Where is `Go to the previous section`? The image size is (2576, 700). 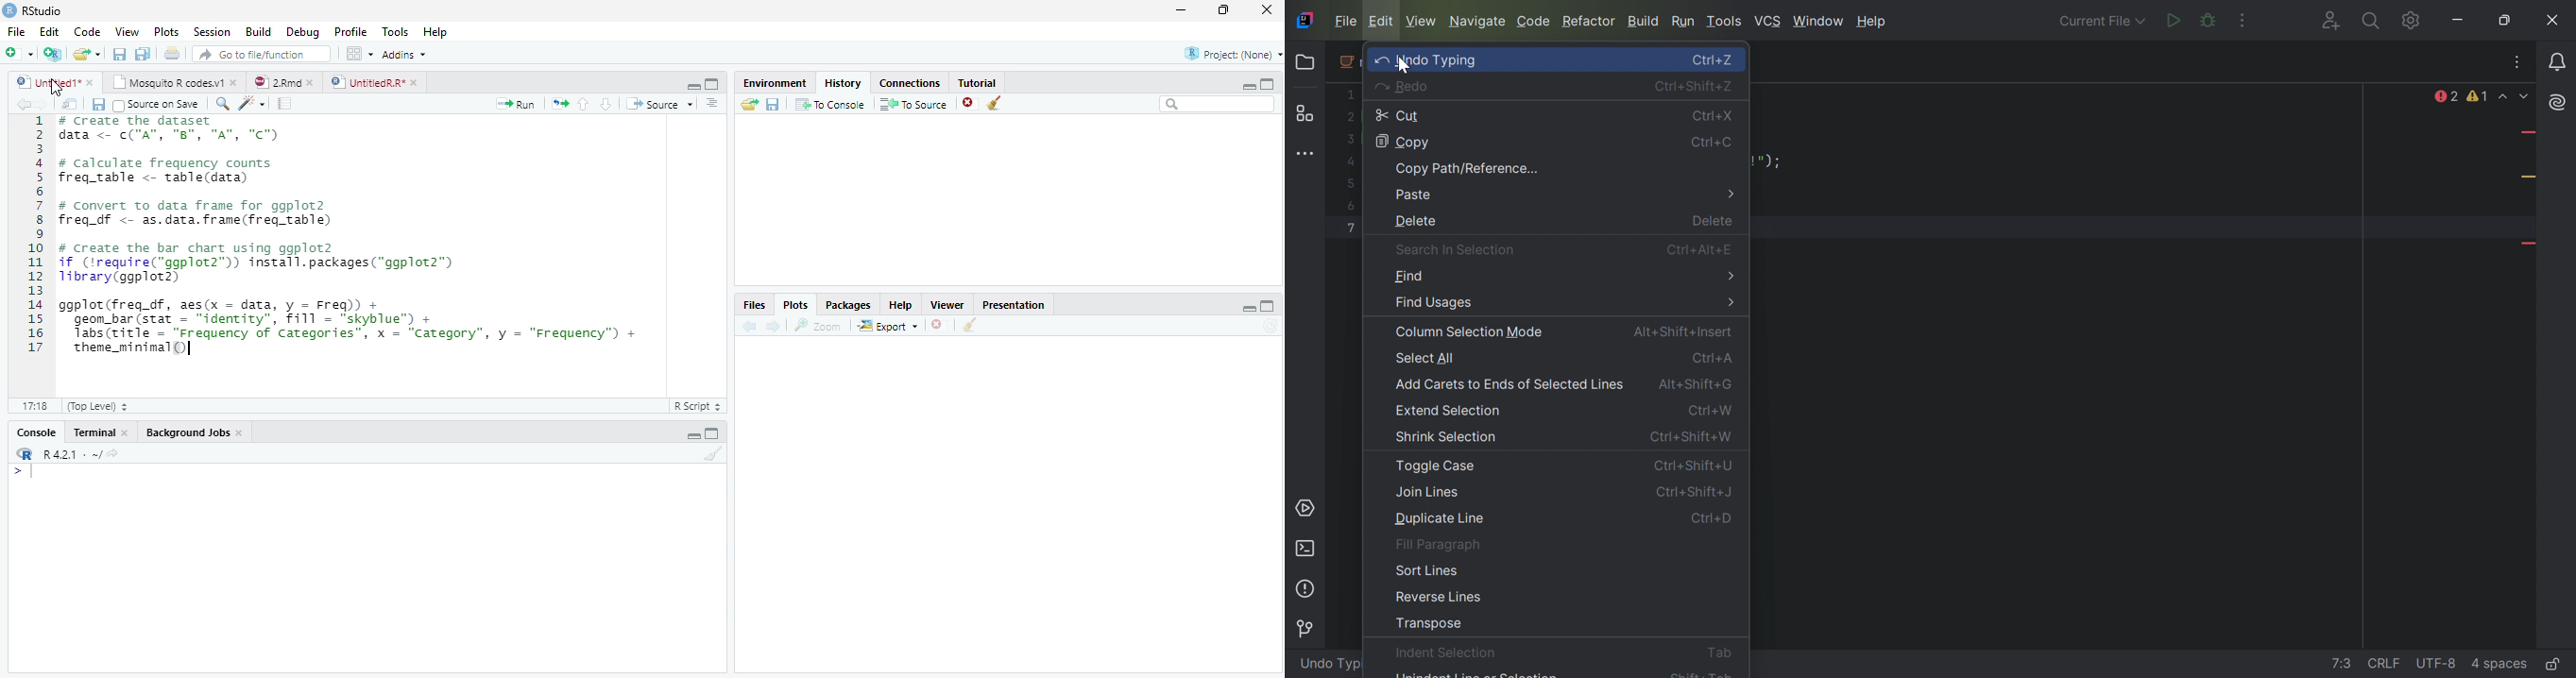
Go to the previous section is located at coordinates (583, 103).